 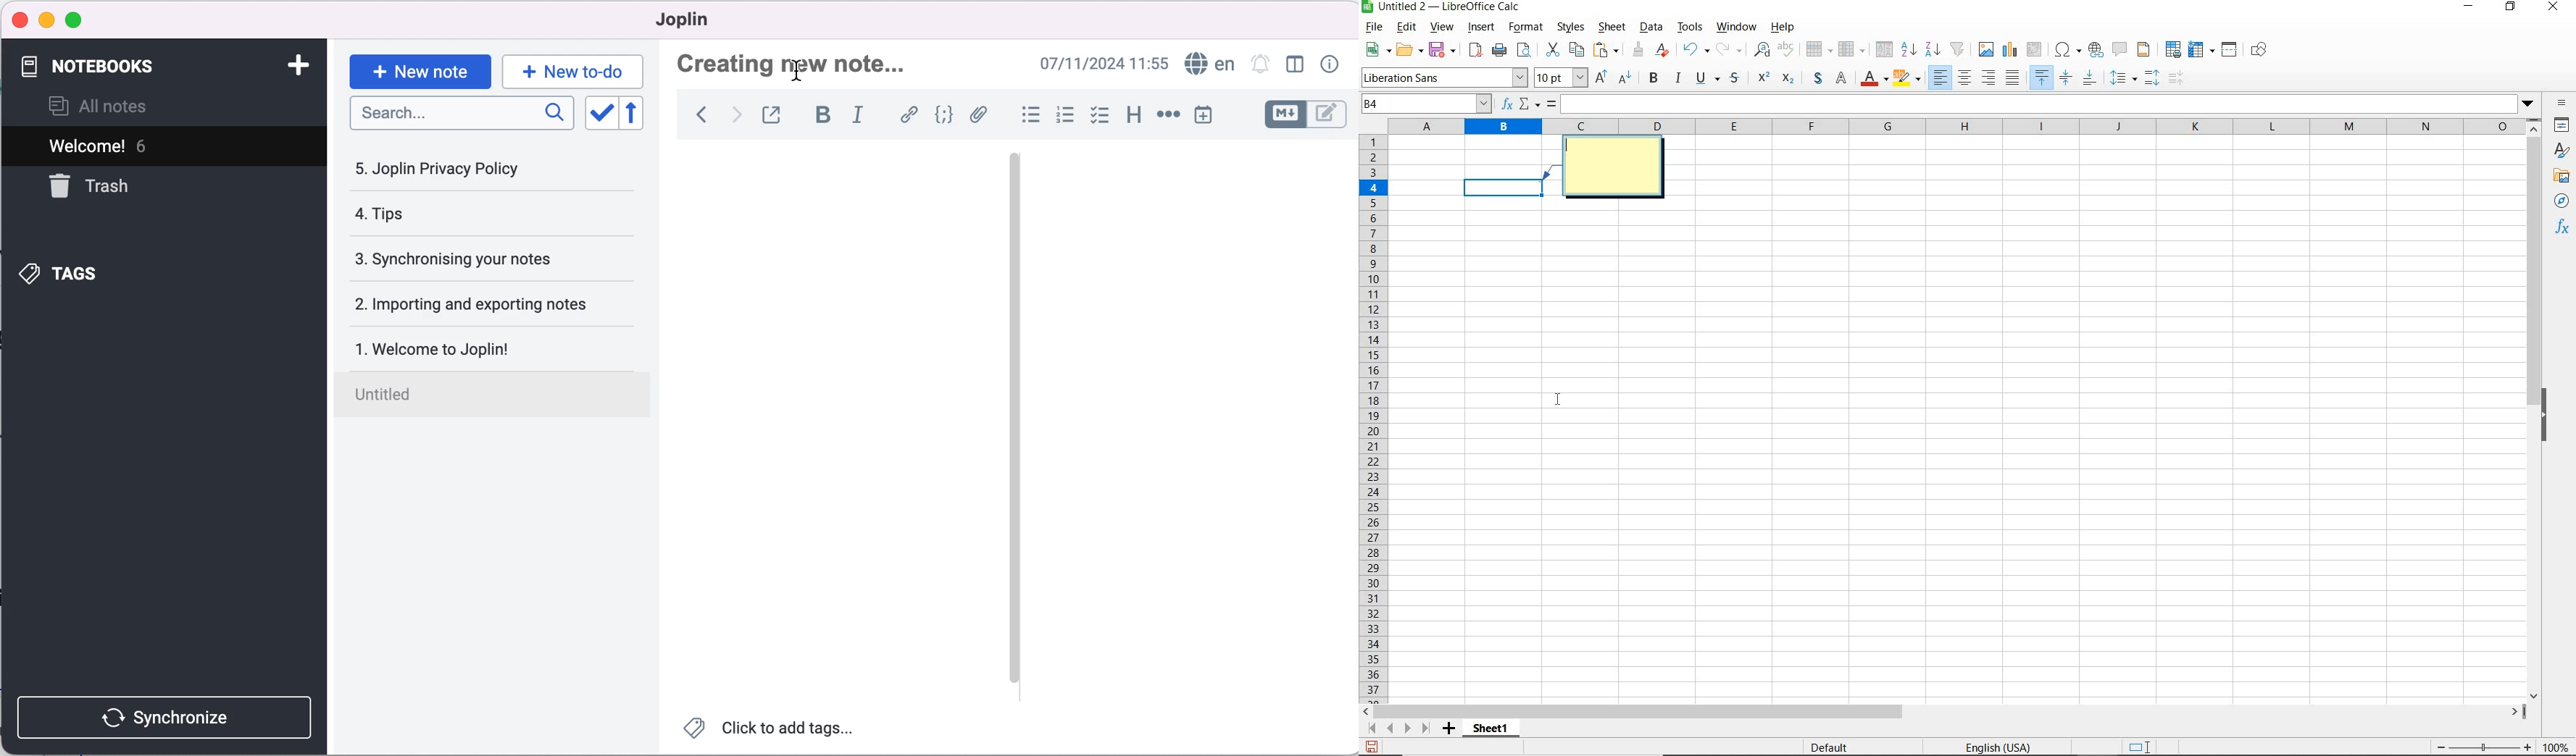 What do you see at coordinates (1500, 50) in the screenshot?
I see `print` at bounding box center [1500, 50].